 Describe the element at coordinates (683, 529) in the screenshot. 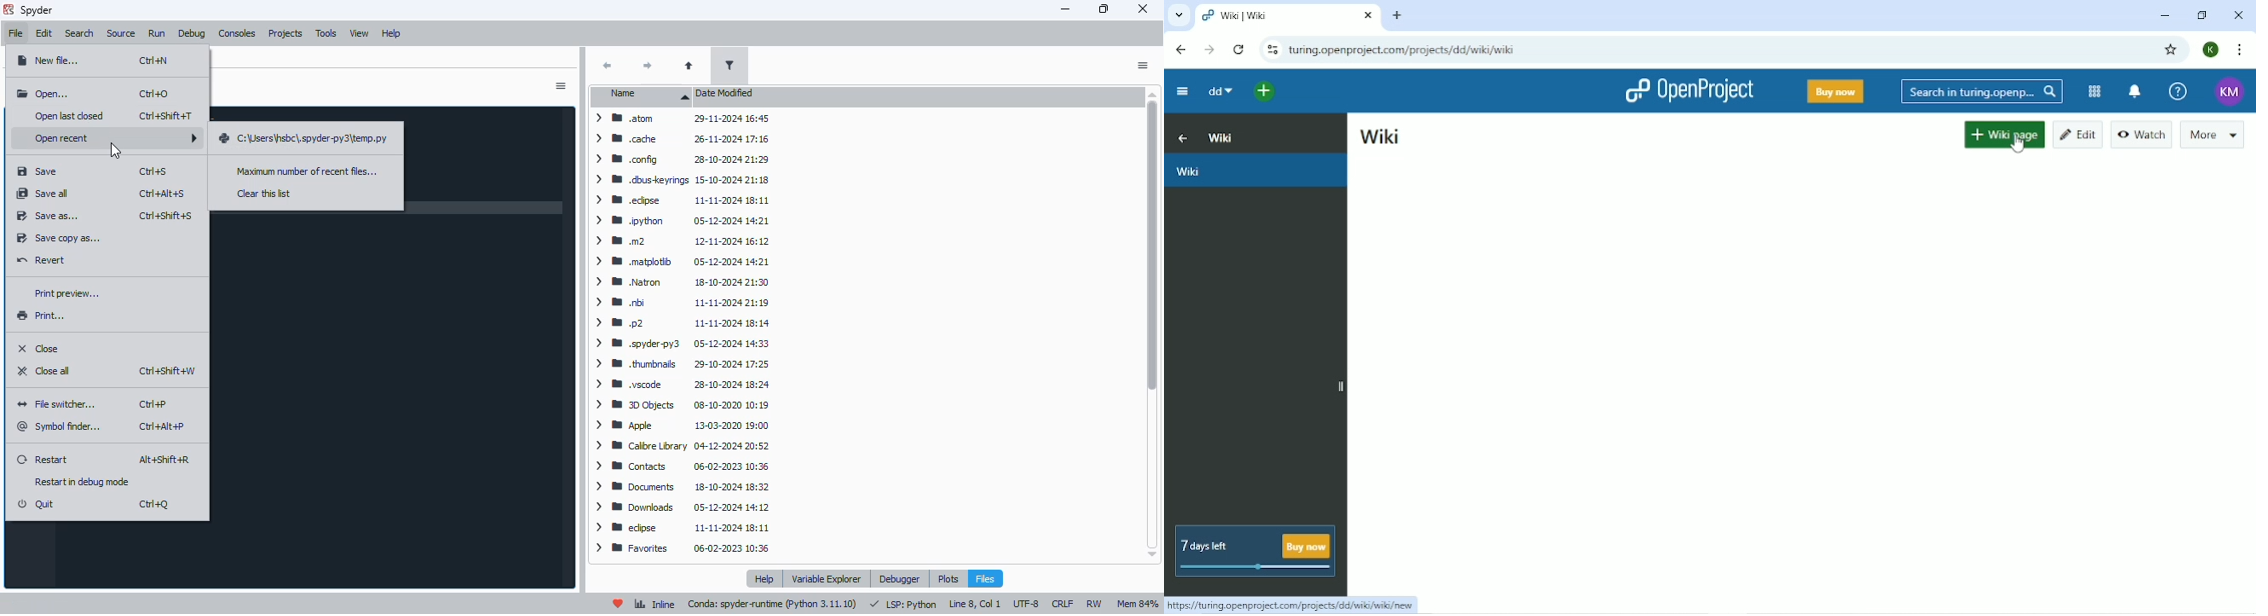

I see `> W edipse 11-11-2024 18:11` at that location.